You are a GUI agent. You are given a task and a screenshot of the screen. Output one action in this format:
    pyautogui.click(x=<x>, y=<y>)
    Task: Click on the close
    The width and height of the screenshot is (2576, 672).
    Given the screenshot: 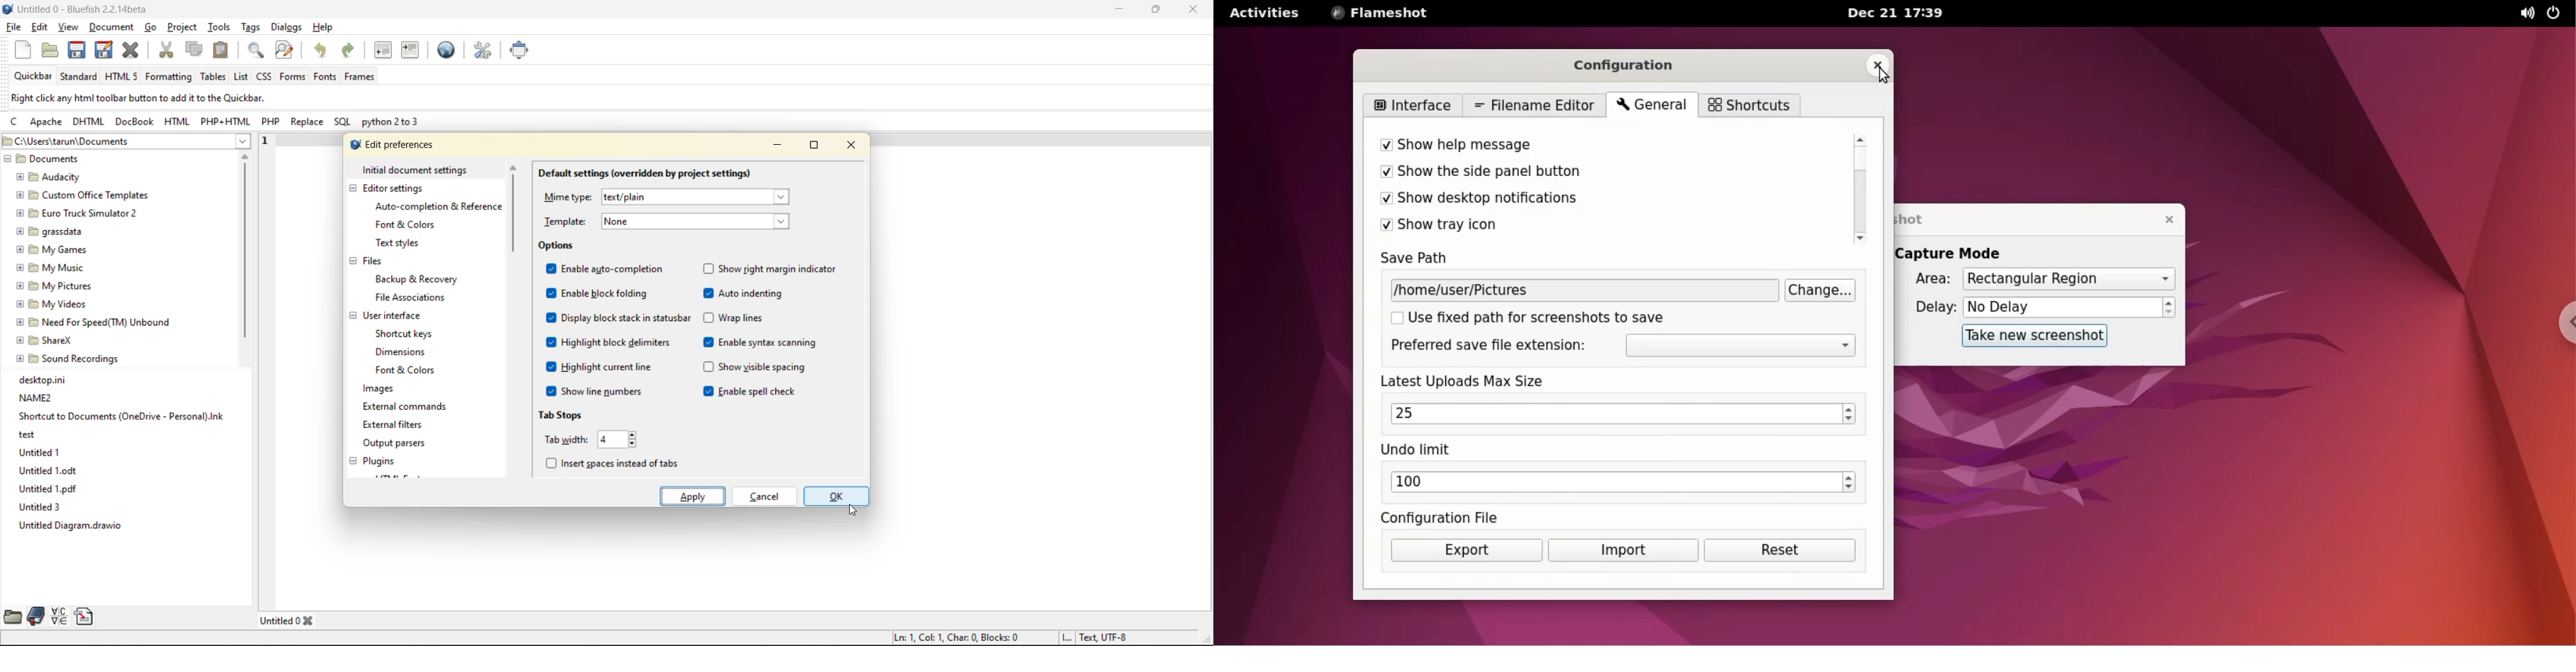 What is the action you would take?
    pyautogui.click(x=1193, y=9)
    